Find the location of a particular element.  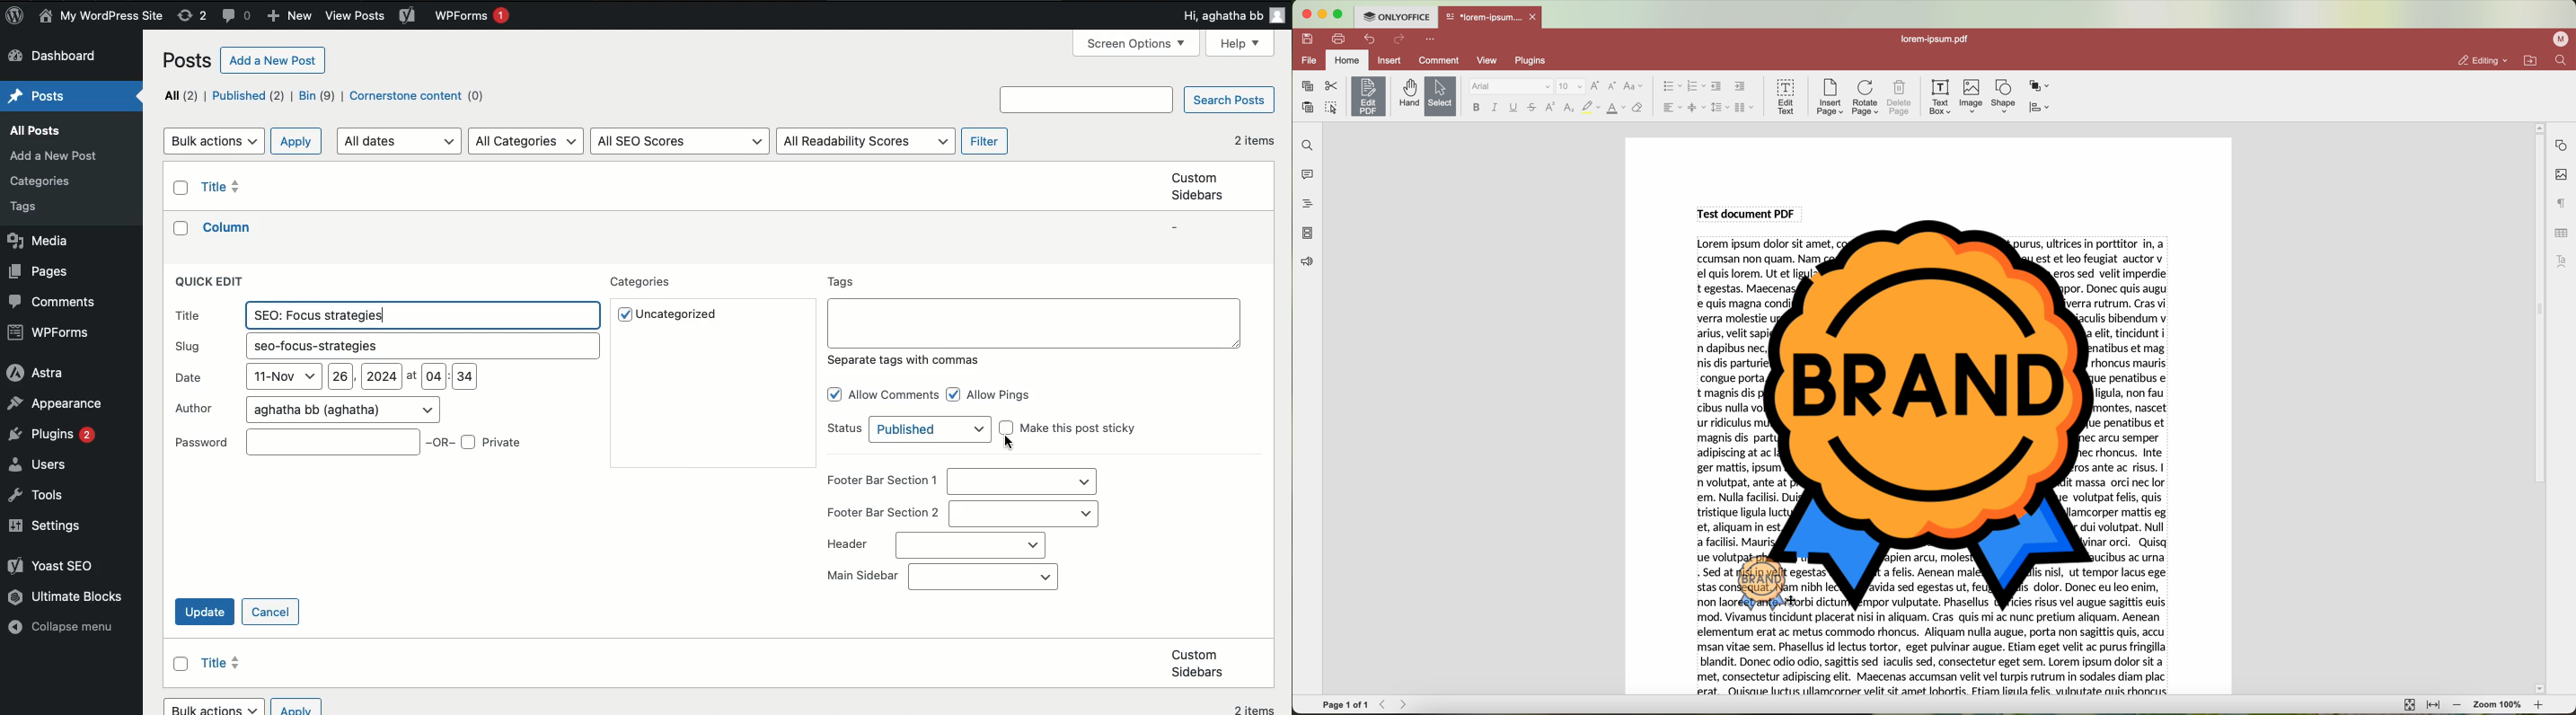

All is located at coordinates (181, 95).